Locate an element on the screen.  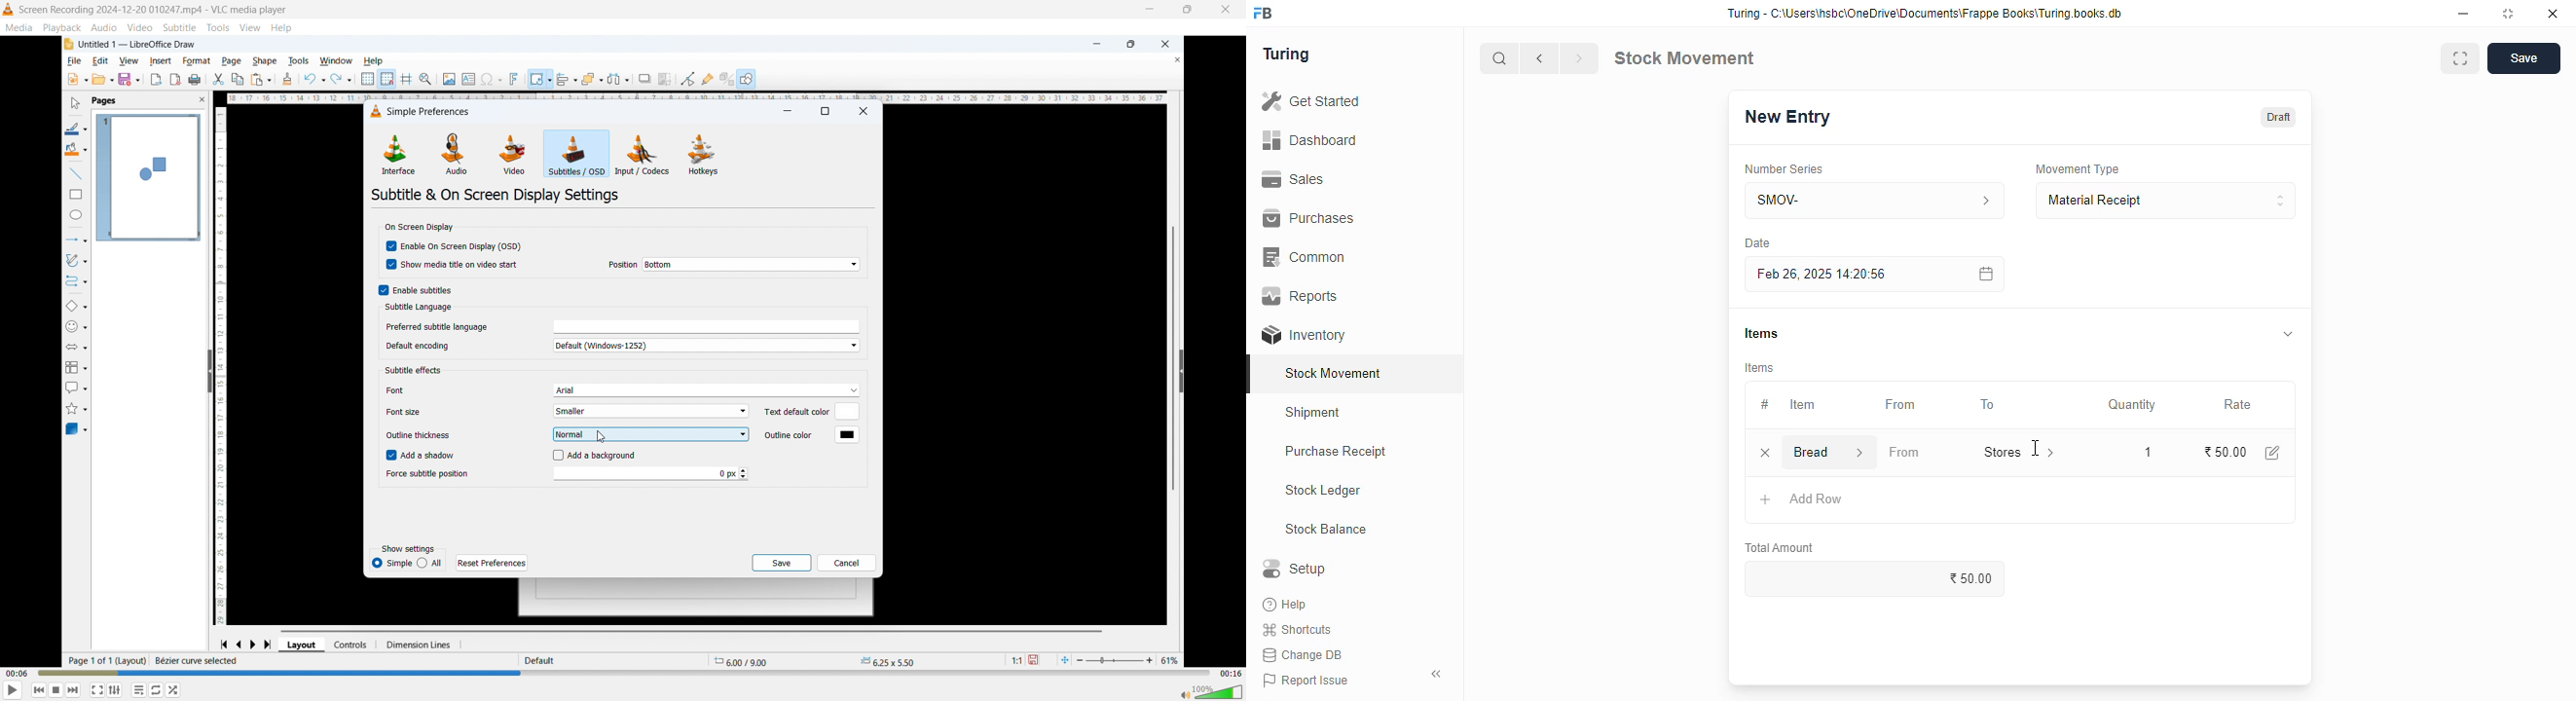
Font is located at coordinates (395, 391).